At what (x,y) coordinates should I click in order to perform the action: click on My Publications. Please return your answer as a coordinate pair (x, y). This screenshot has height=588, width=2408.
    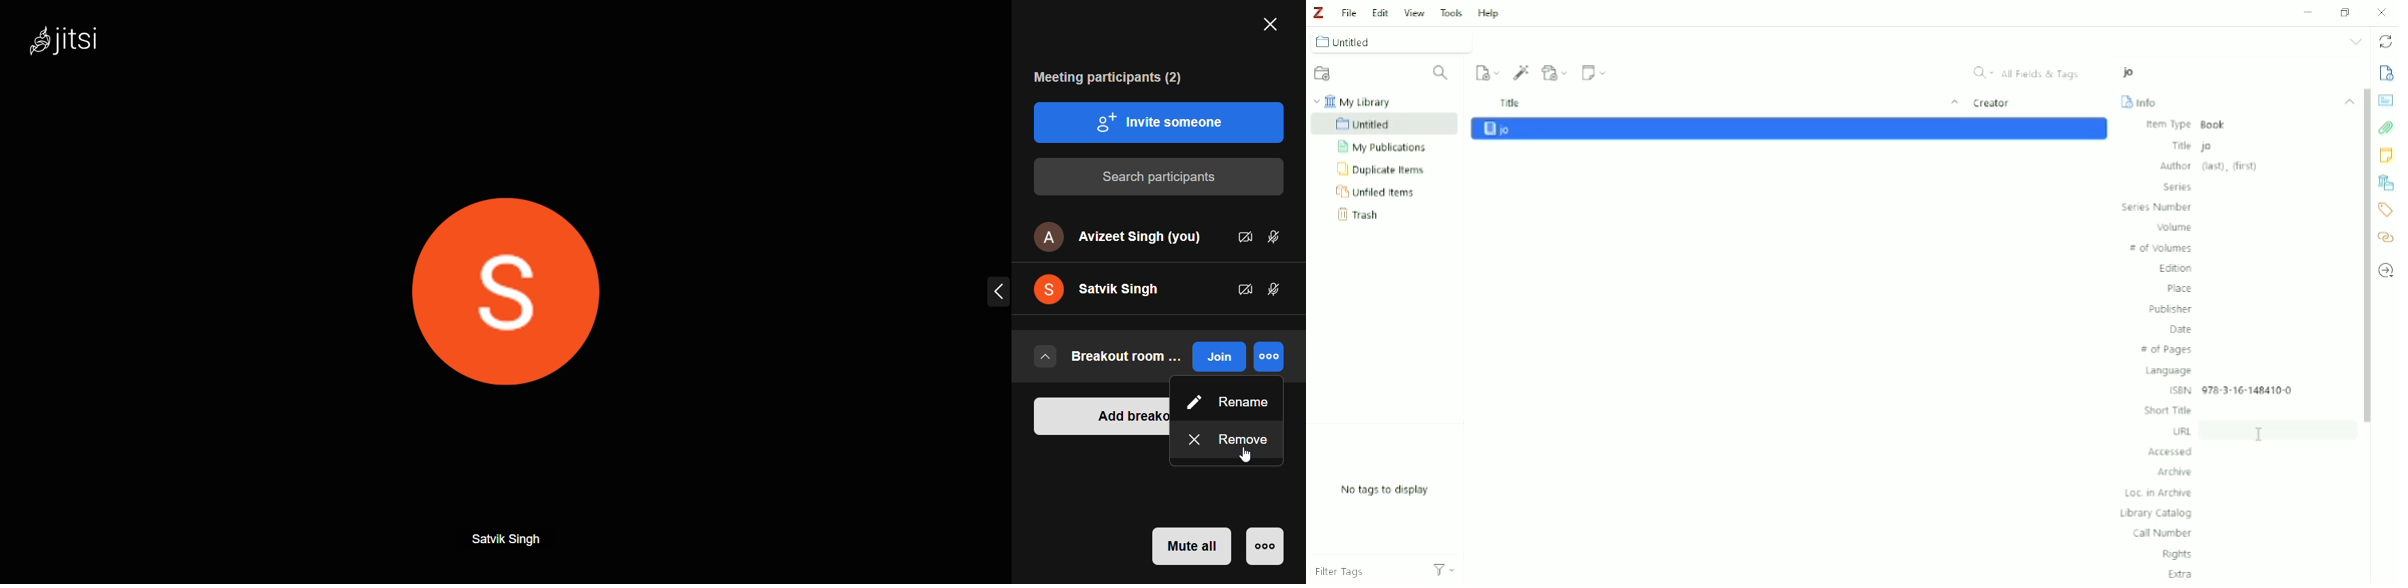
    Looking at the image, I should click on (1388, 147).